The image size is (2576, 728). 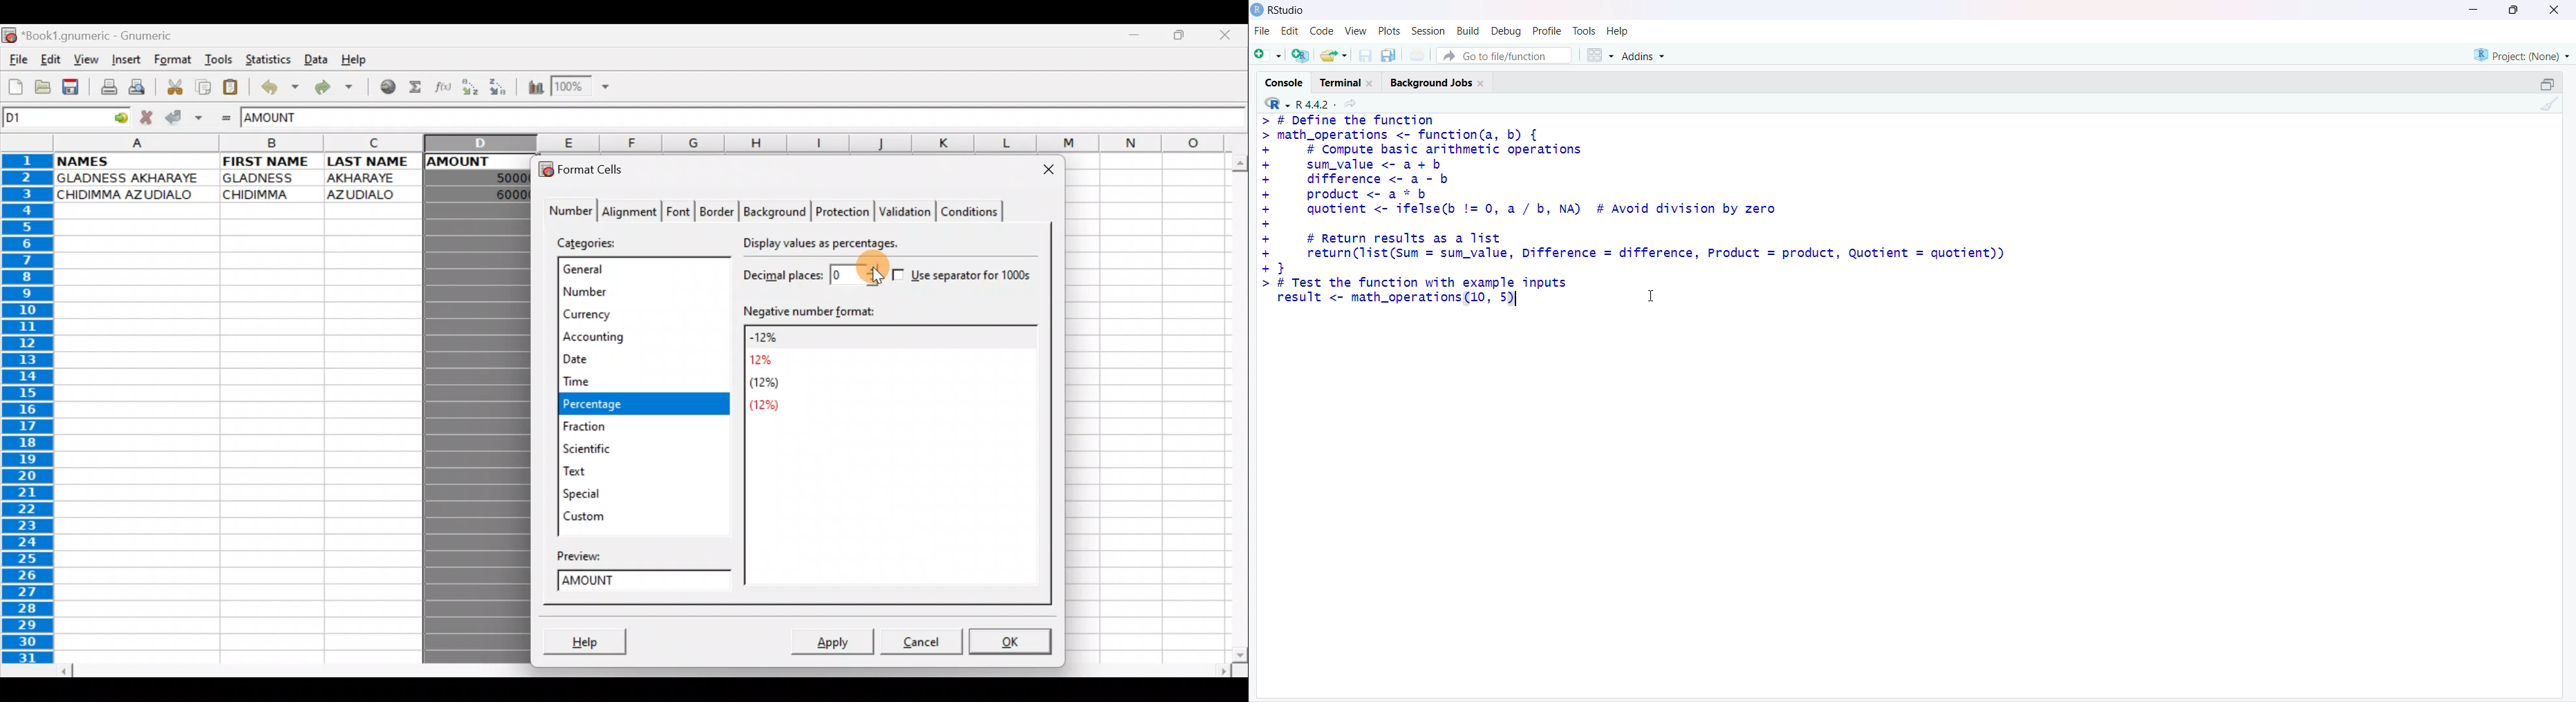 What do you see at coordinates (9, 35) in the screenshot?
I see `Gnumeric logo` at bounding box center [9, 35].